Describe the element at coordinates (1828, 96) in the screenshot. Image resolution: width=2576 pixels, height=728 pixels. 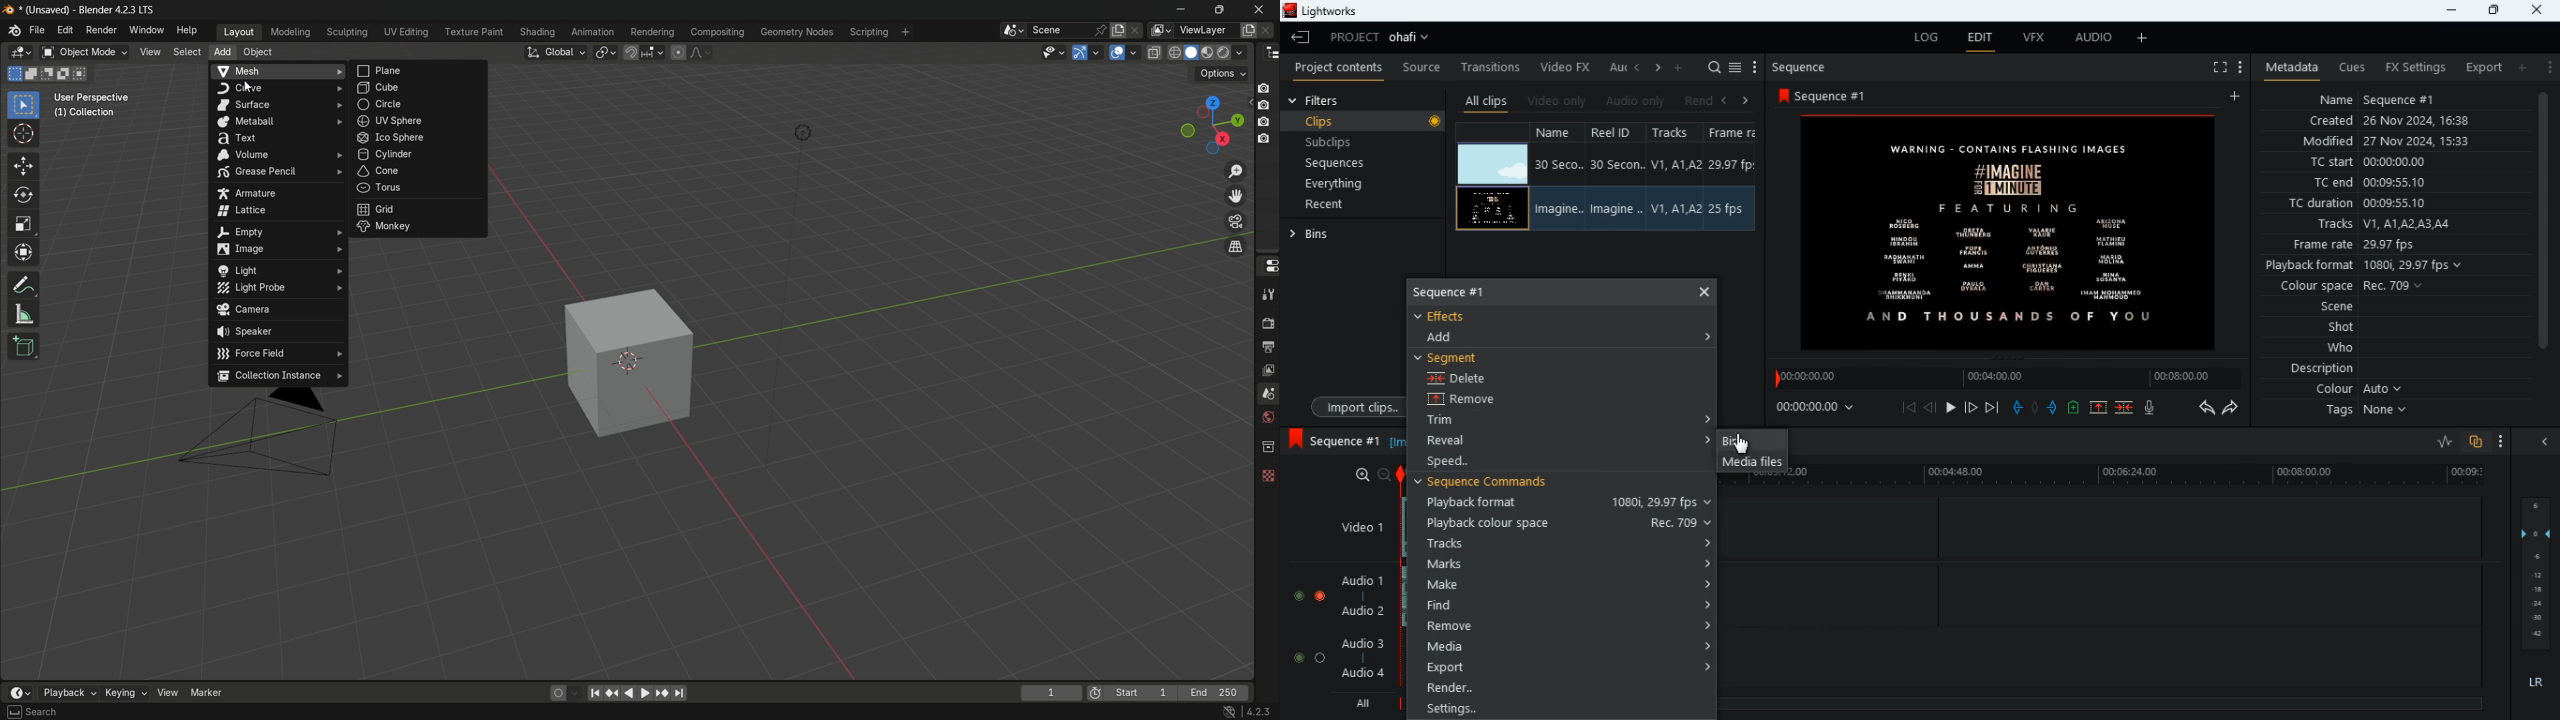
I see `sequence` at that location.